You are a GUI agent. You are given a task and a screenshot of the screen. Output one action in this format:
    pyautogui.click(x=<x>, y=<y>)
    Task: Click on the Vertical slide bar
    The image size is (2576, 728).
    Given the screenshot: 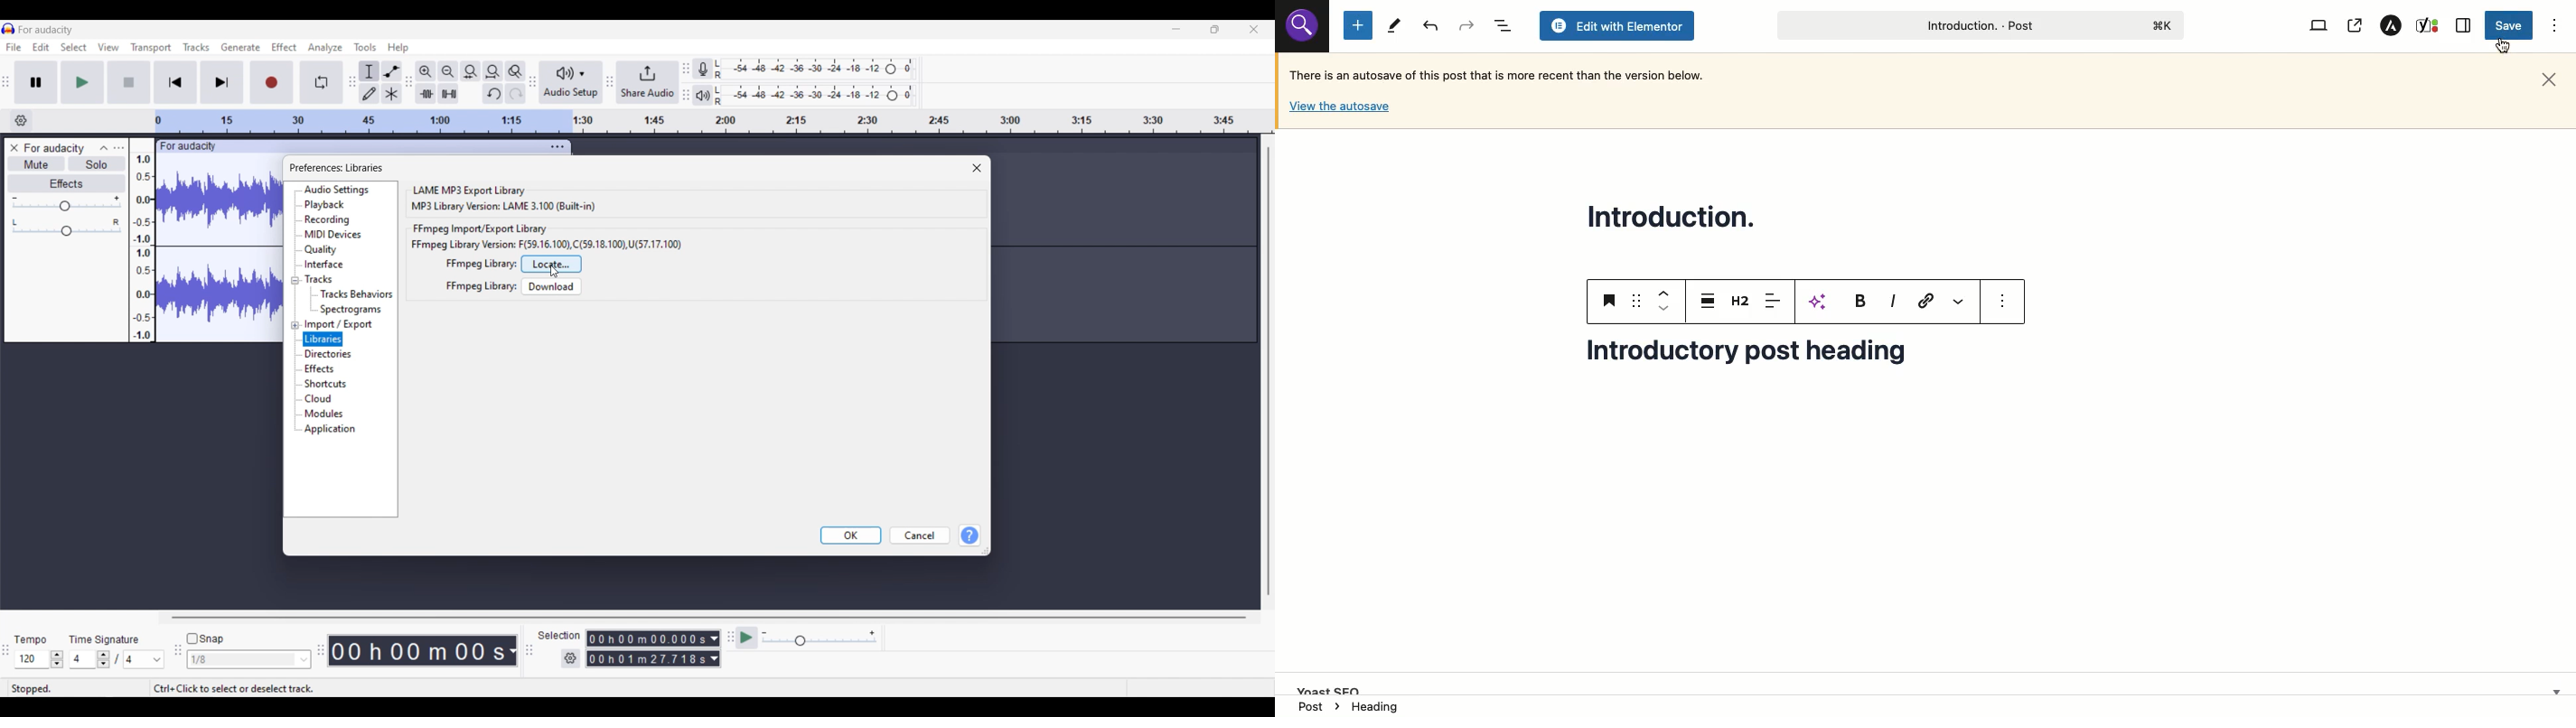 What is the action you would take?
    pyautogui.click(x=1269, y=372)
    